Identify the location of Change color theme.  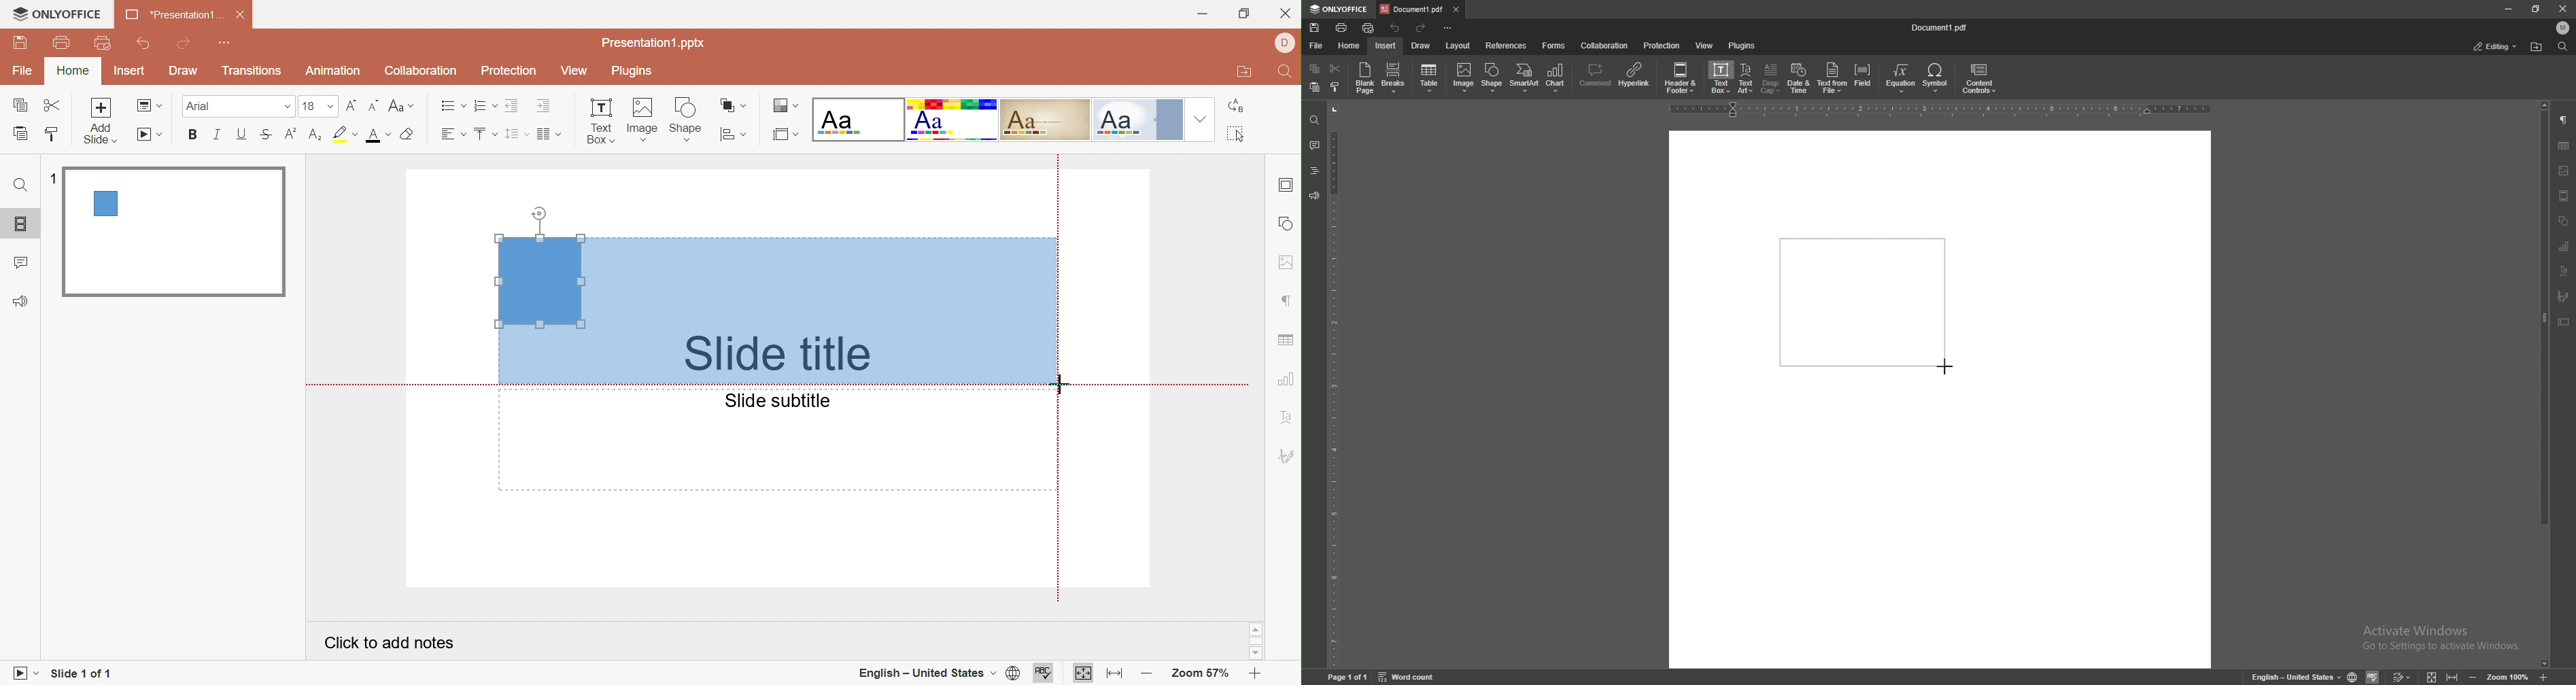
(783, 106).